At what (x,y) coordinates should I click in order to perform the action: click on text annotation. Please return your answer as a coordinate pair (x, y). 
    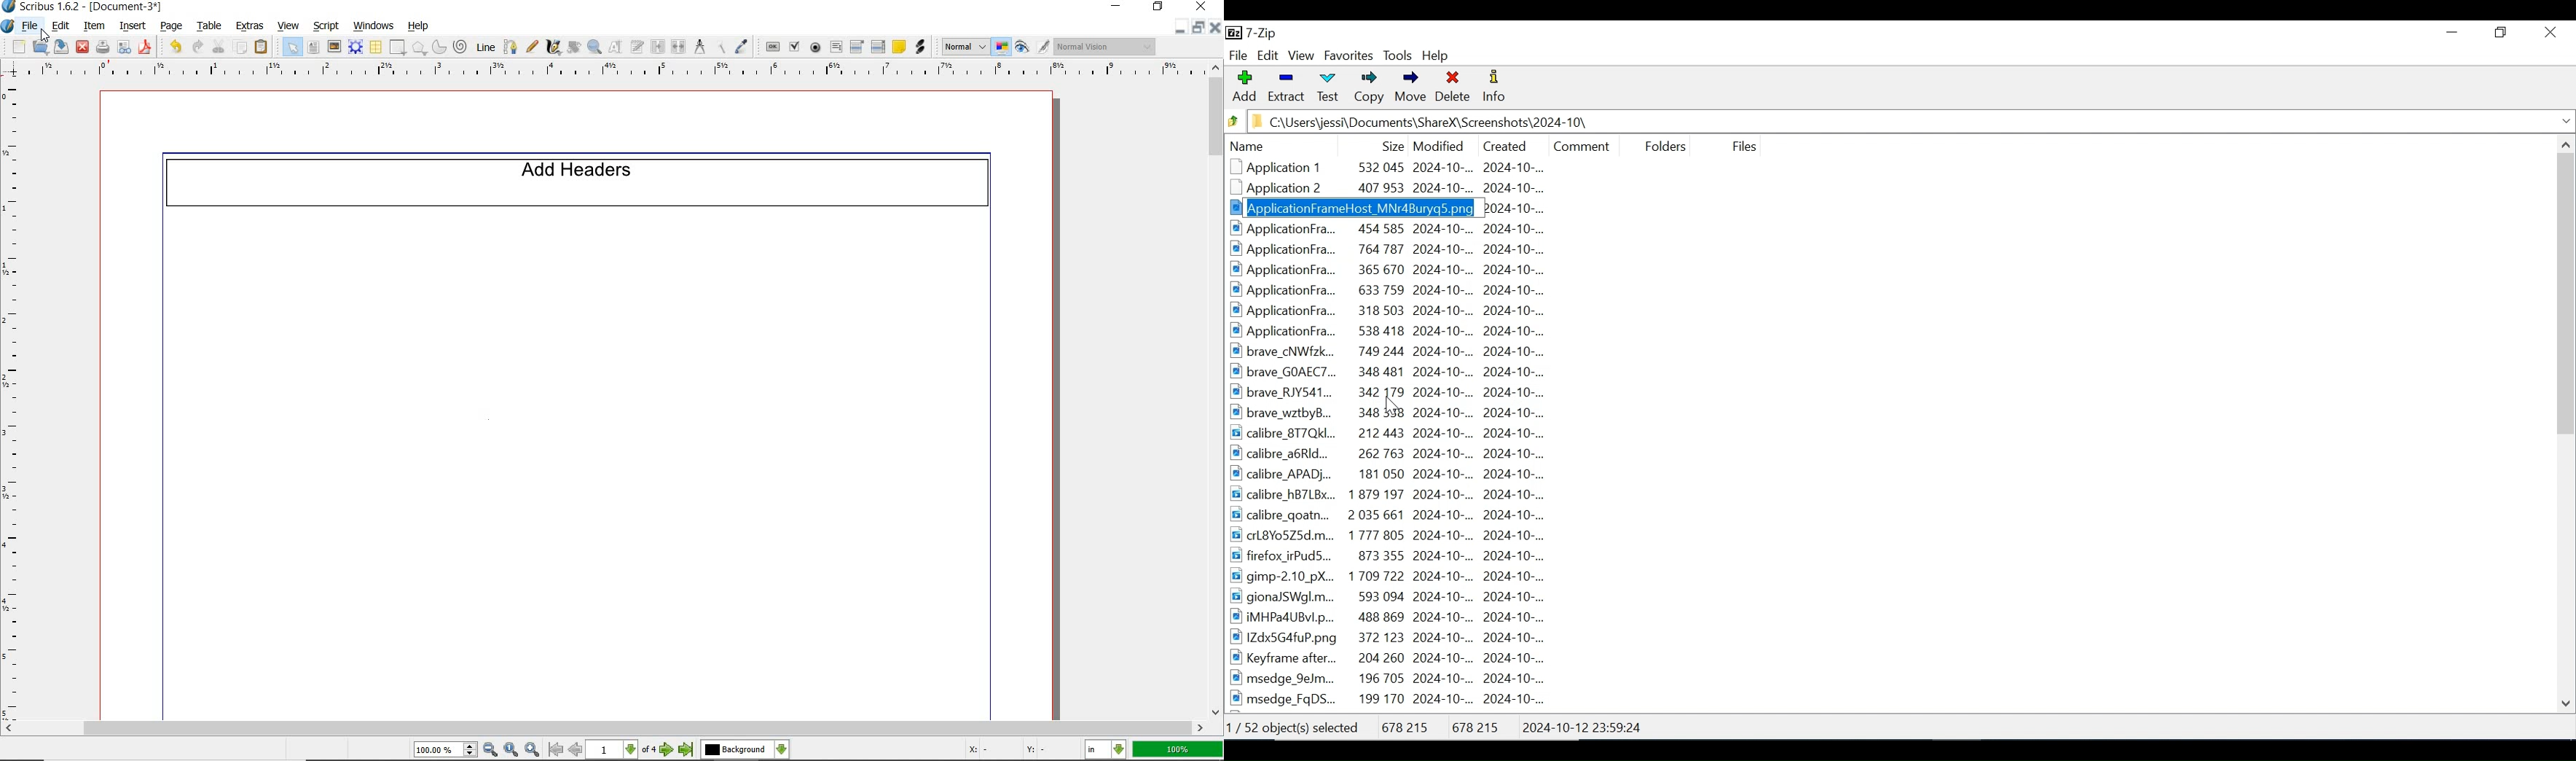
    Looking at the image, I should click on (898, 46).